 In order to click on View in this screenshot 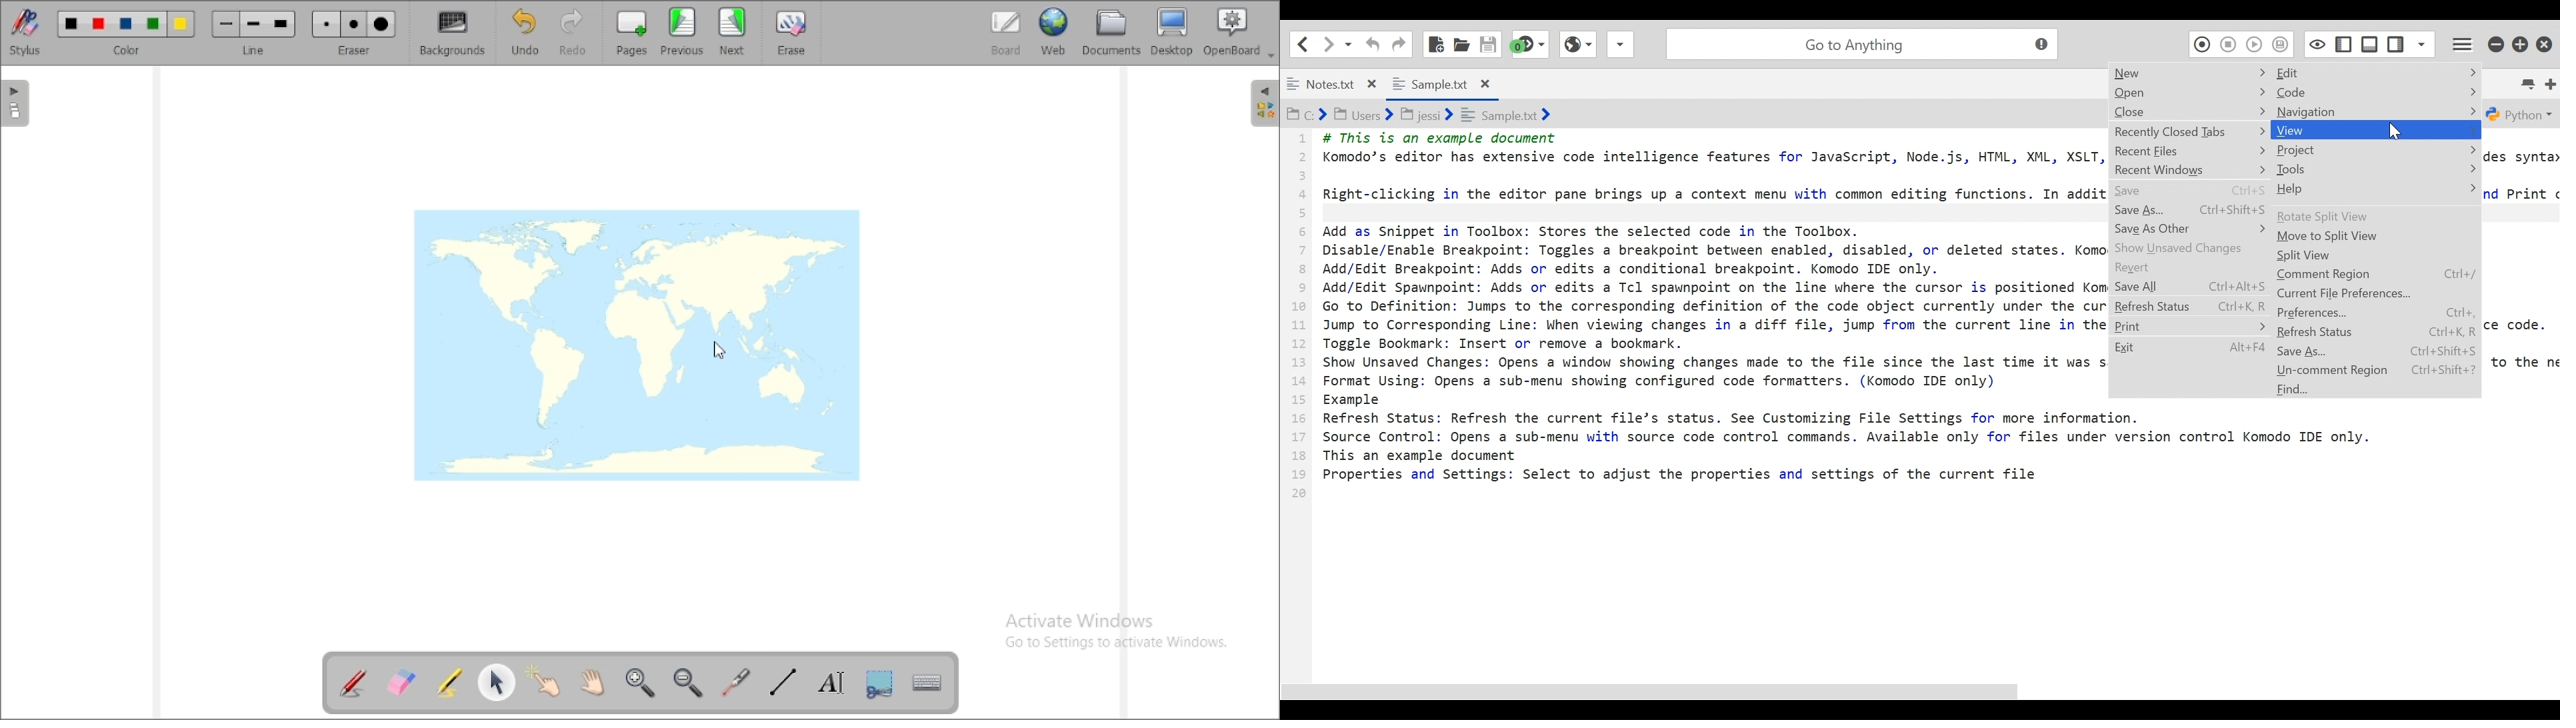, I will do `click(2375, 130)`.